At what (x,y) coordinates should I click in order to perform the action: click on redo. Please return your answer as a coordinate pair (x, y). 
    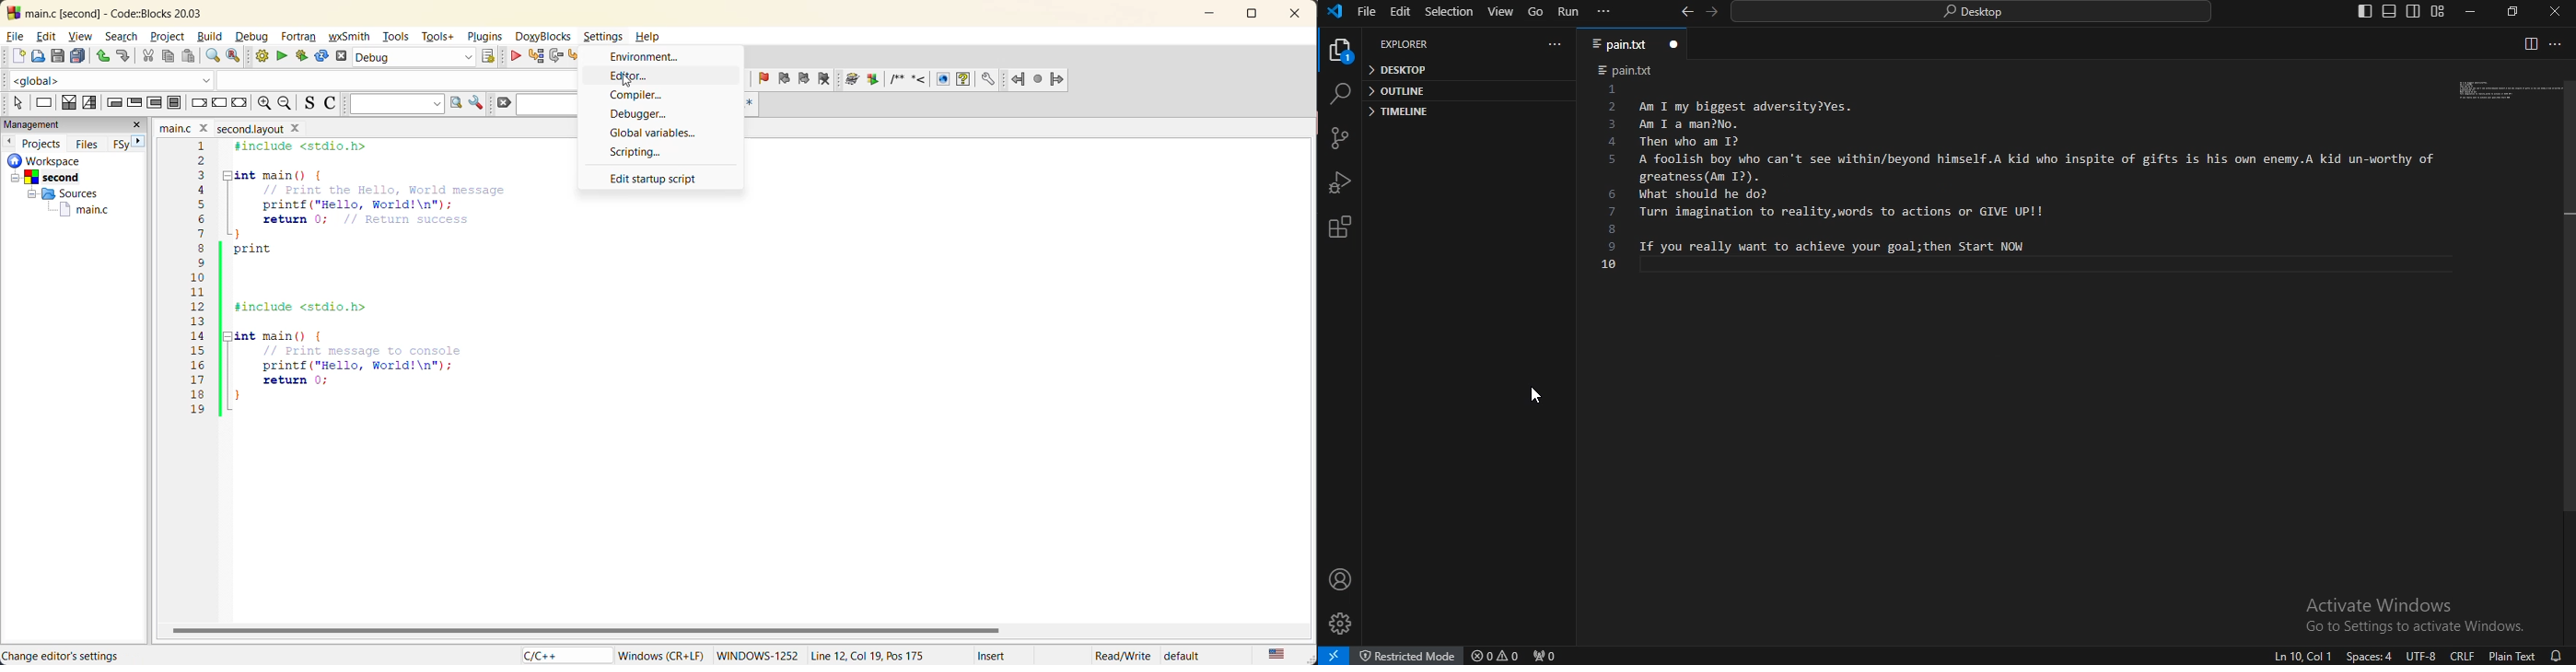
    Looking at the image, I should click on (123, 58).